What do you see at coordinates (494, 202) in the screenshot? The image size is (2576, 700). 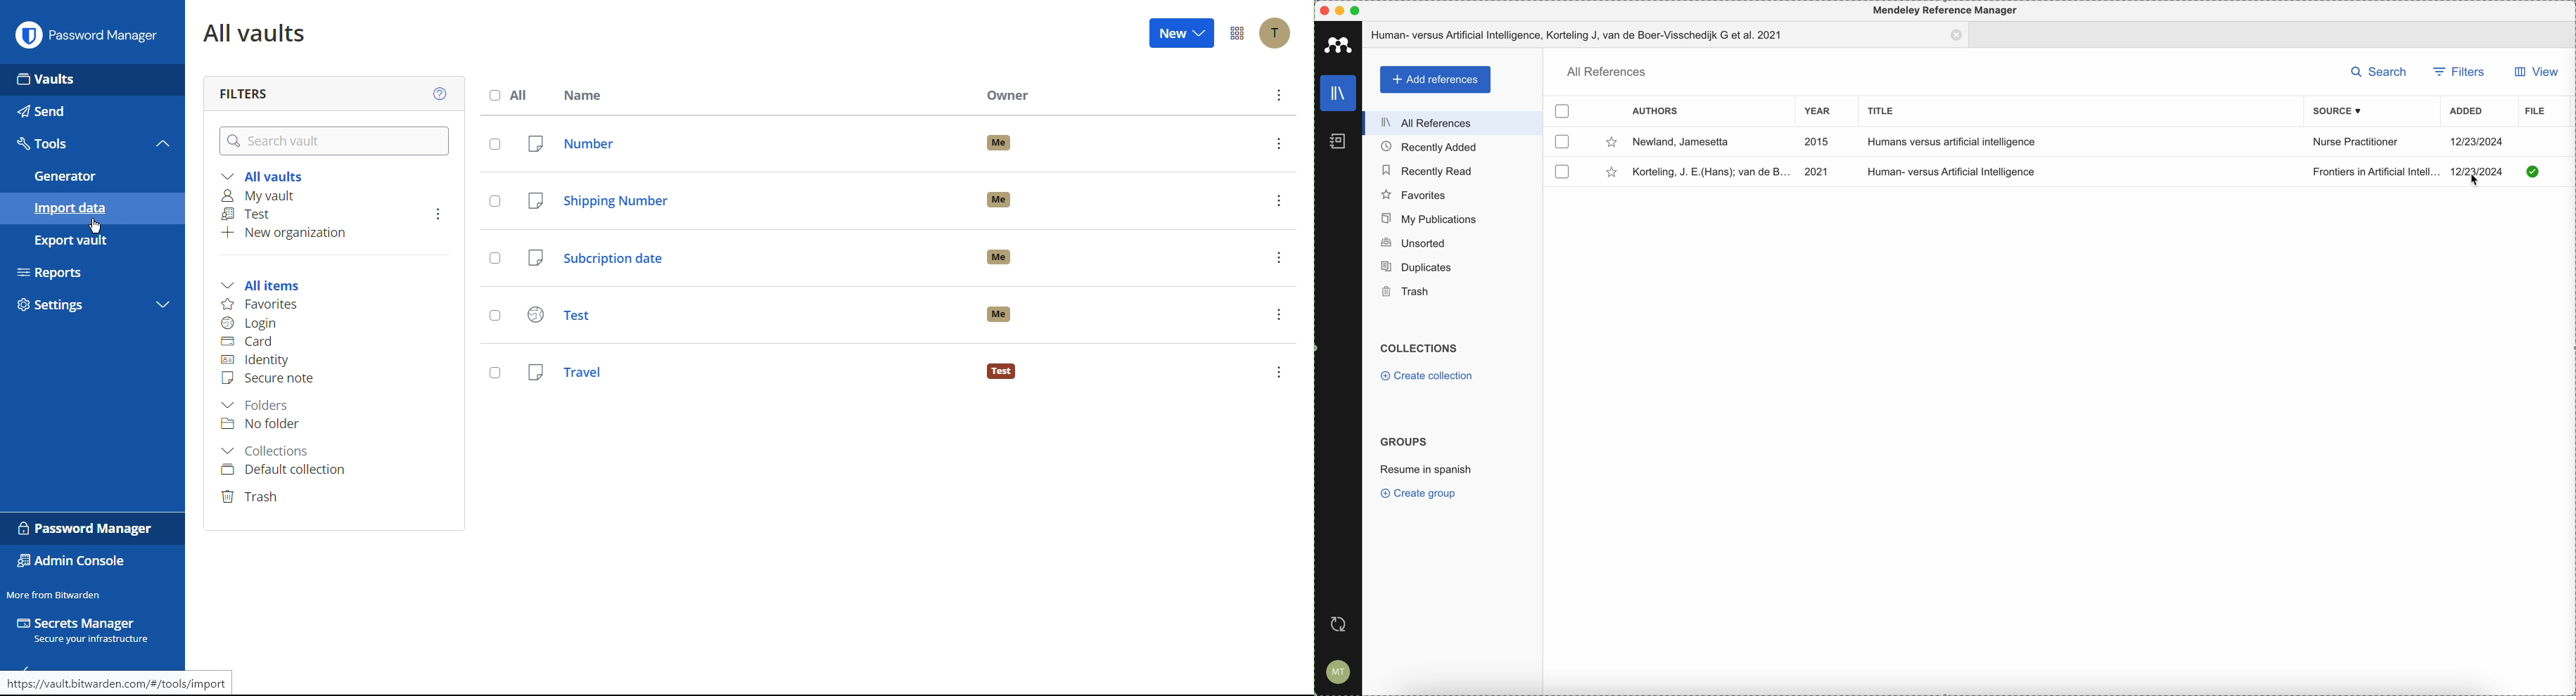 I see `select entry` at bounding box center [494, 202].